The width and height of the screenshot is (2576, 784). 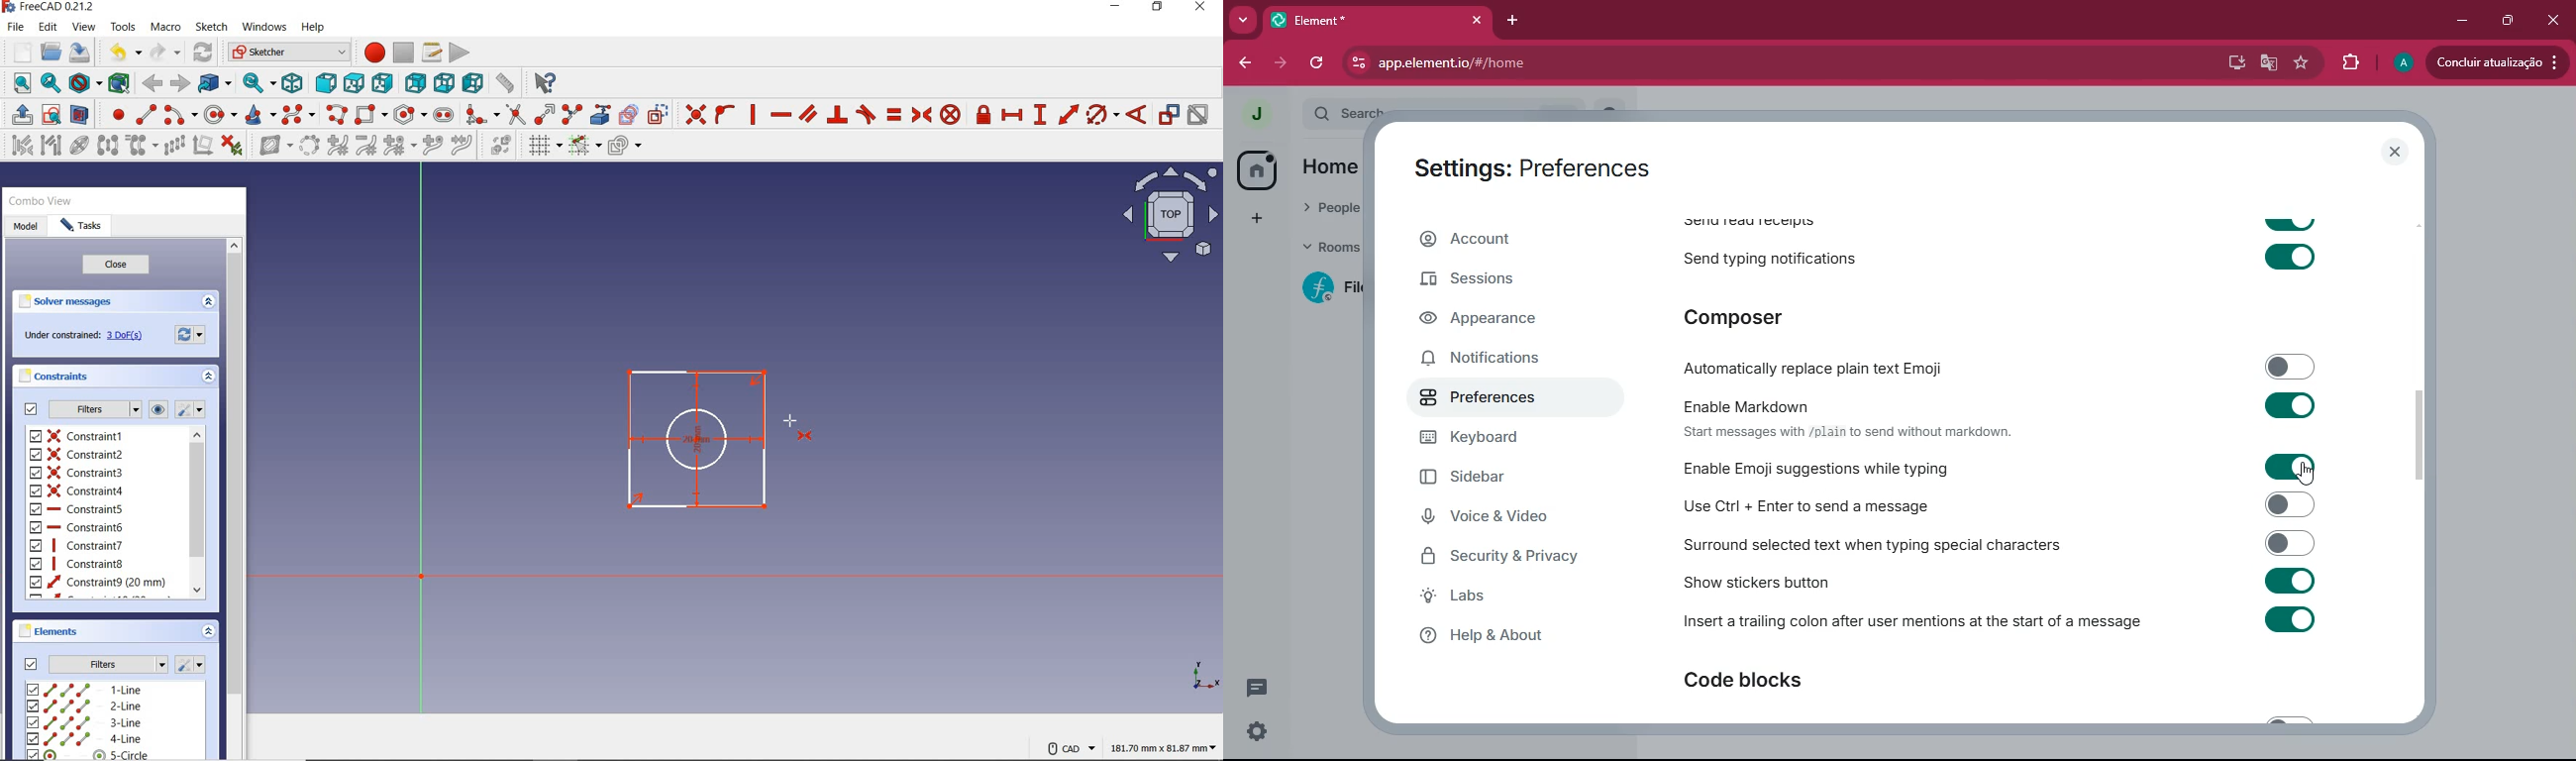 What do you see at coordinates (92, 410) in the screenshot?
I see `filters` at bounding box center [92, 410].